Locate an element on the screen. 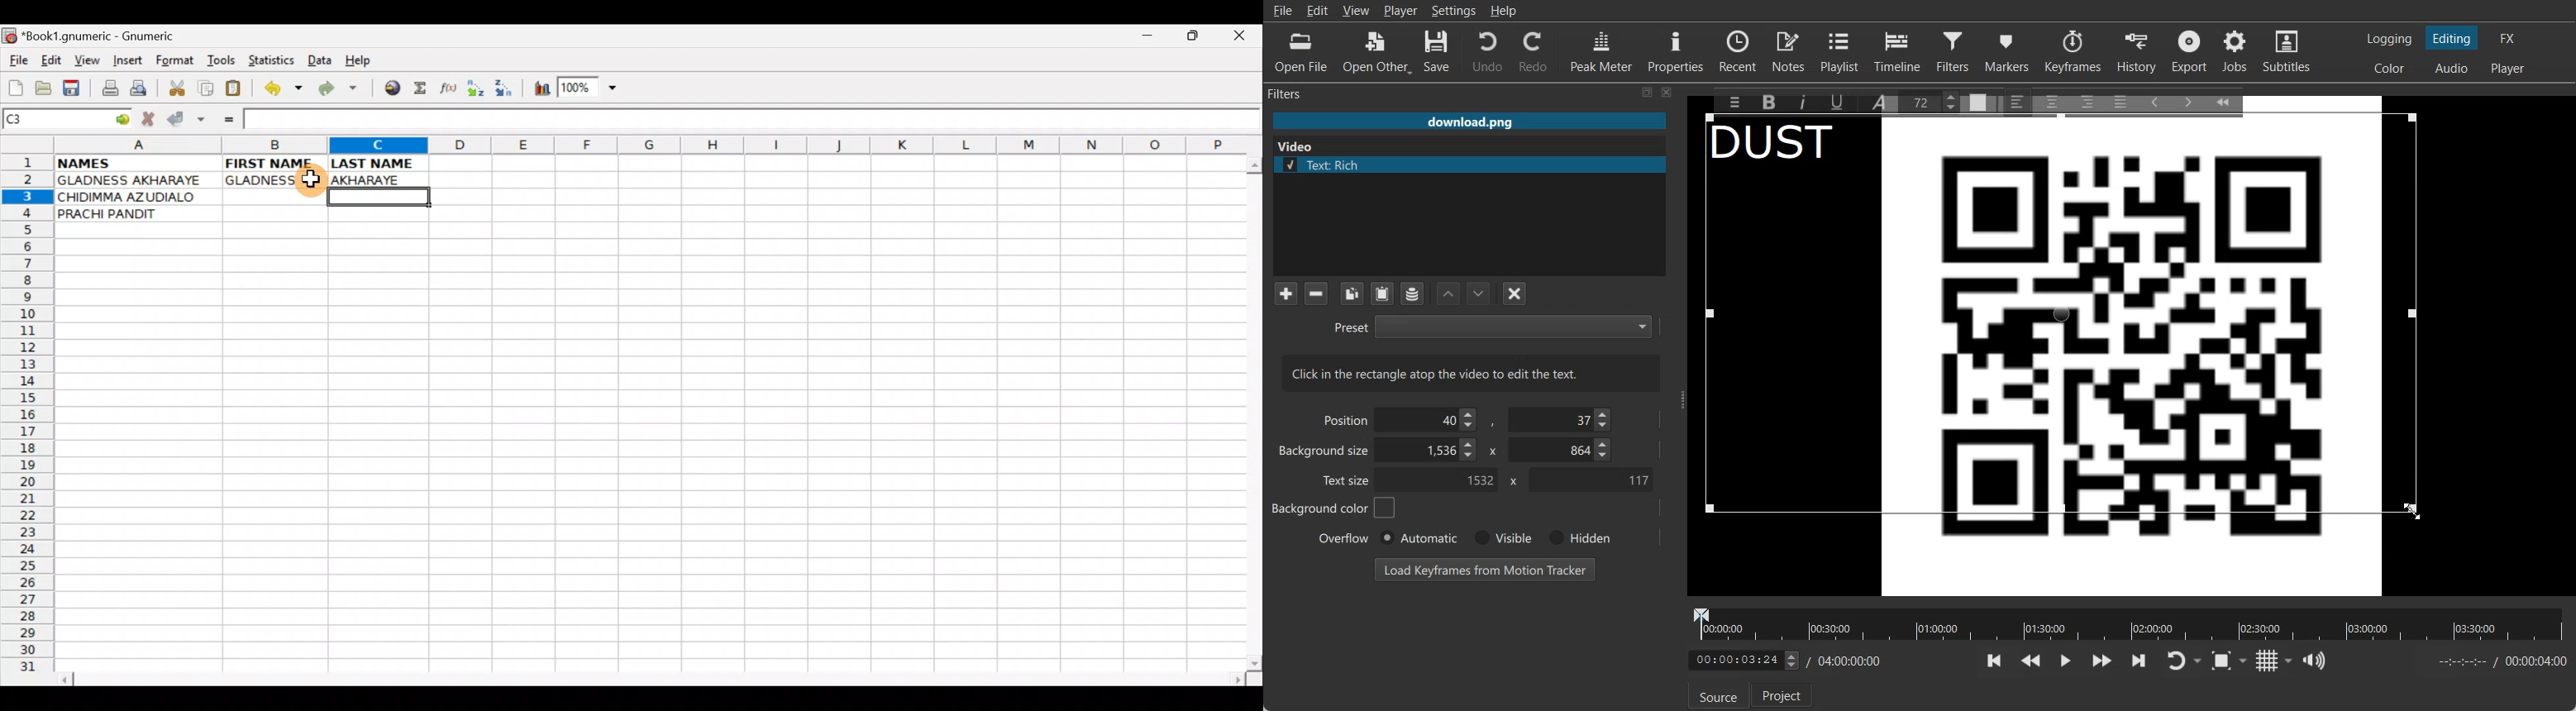 The width and height of the screenshot is (2576, 728). Right is located at coordinates (2086, 101).